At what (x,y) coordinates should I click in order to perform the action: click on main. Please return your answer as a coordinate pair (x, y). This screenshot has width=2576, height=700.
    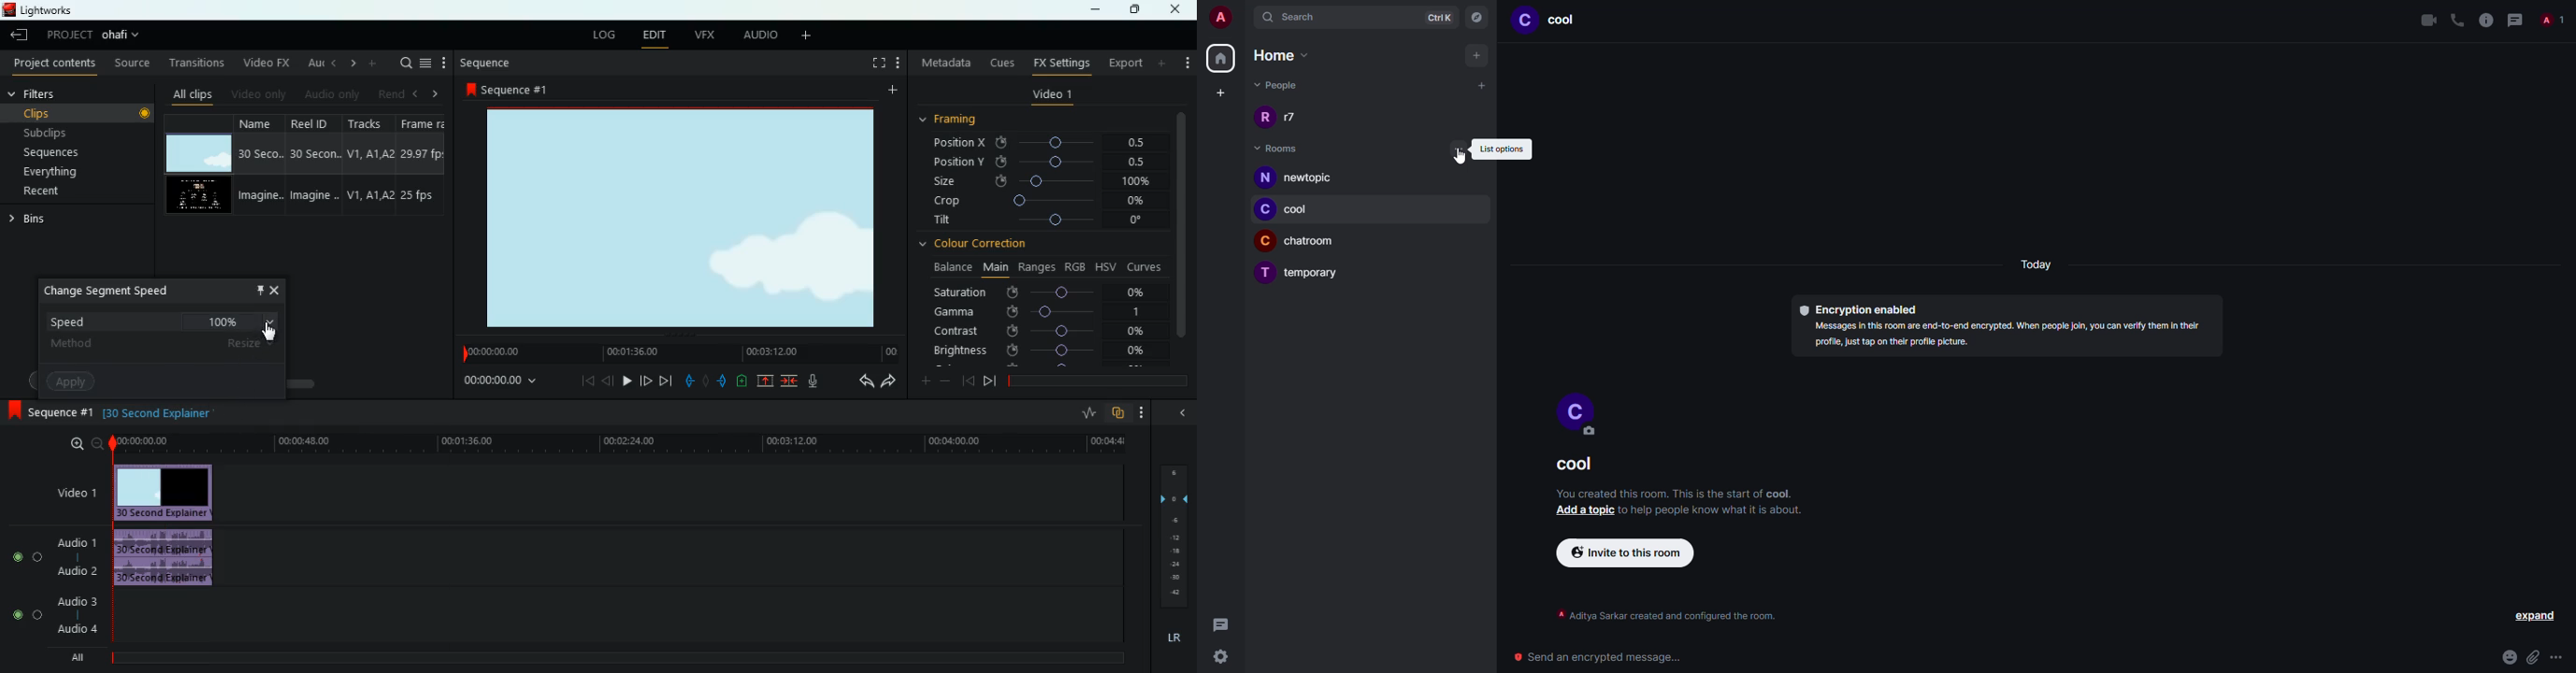
    Looking at the image, I should click on (993, 268).